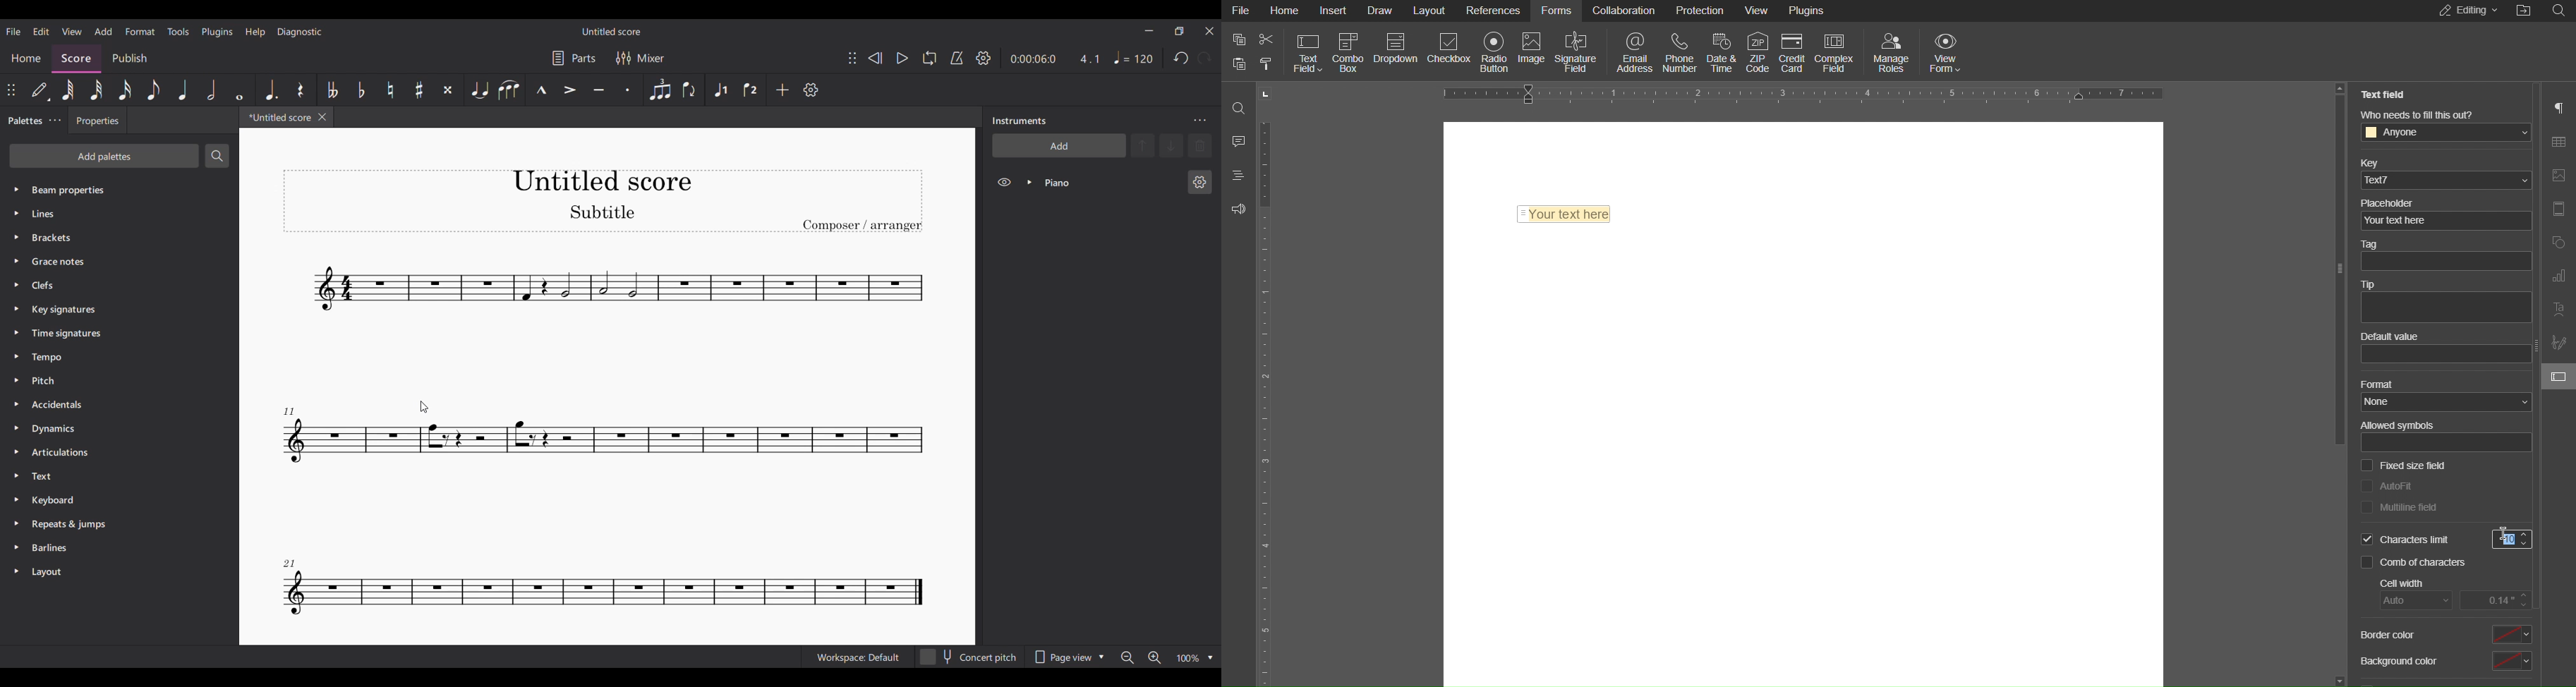 The width and height of the screenshot is (2576, 700). I want to click on Current zoom factor, so click(1189, 658).